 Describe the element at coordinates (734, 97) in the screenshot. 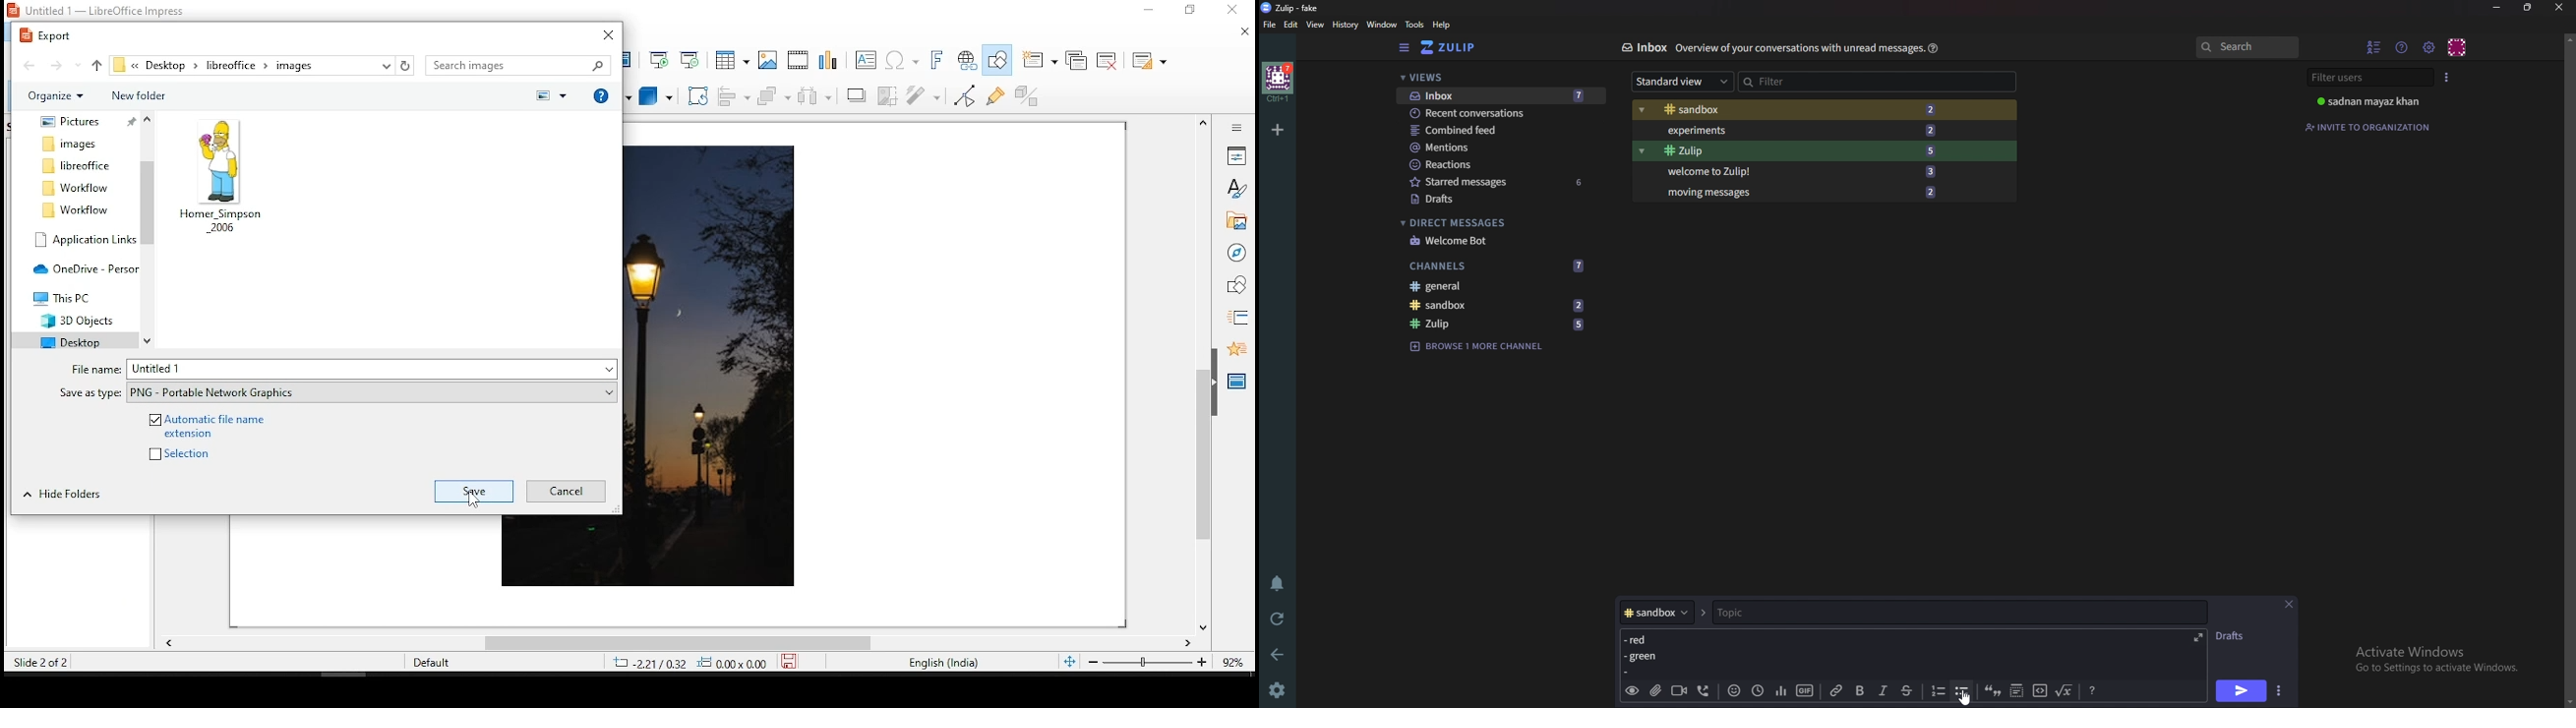

I see `align objects` at that location.